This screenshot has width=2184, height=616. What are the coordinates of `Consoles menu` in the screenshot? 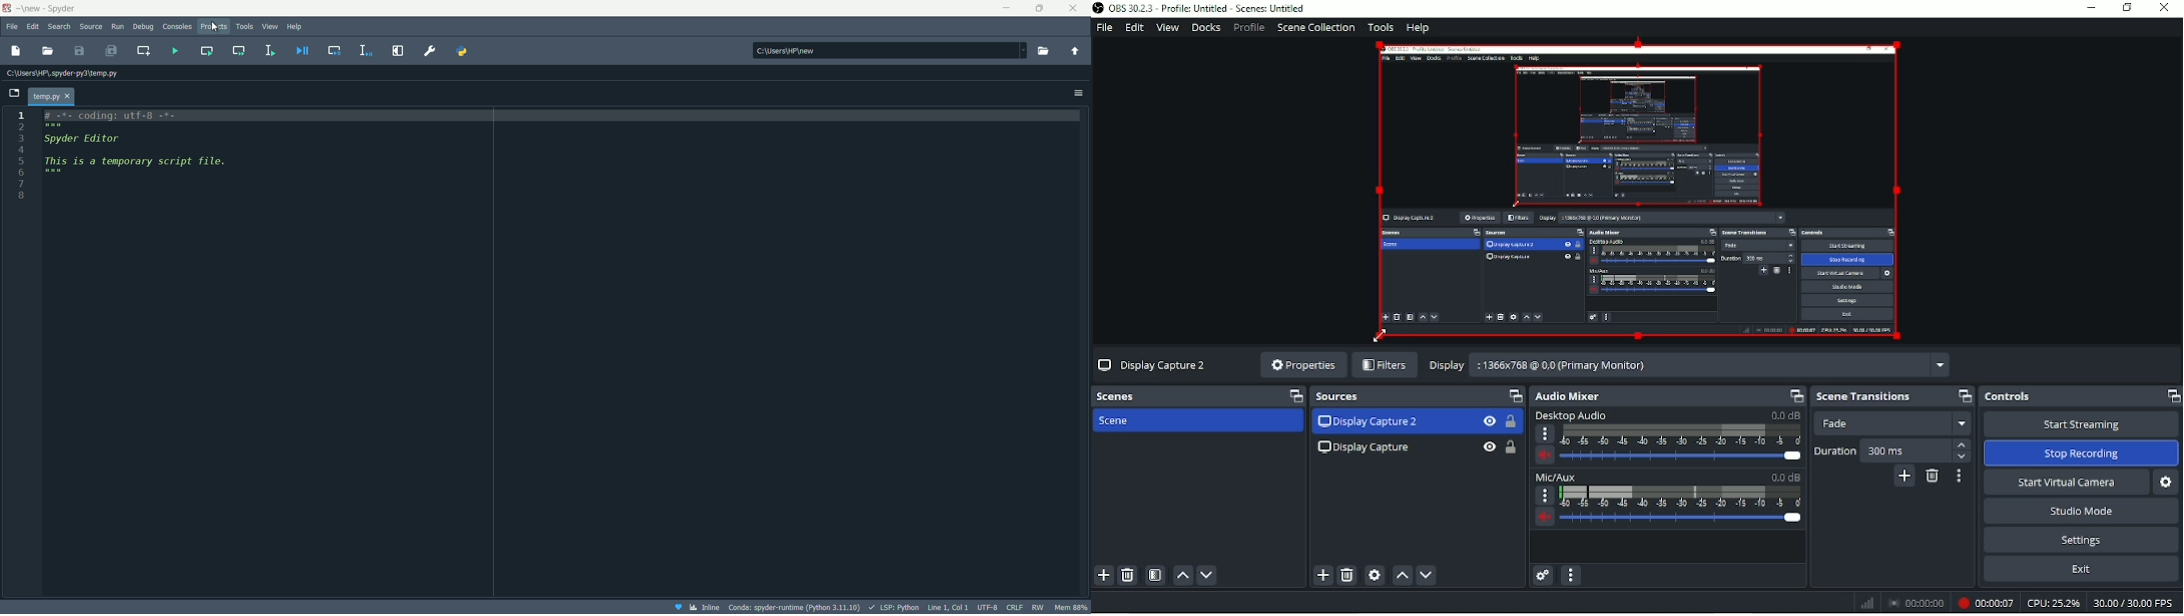 It's located at (178, 28).